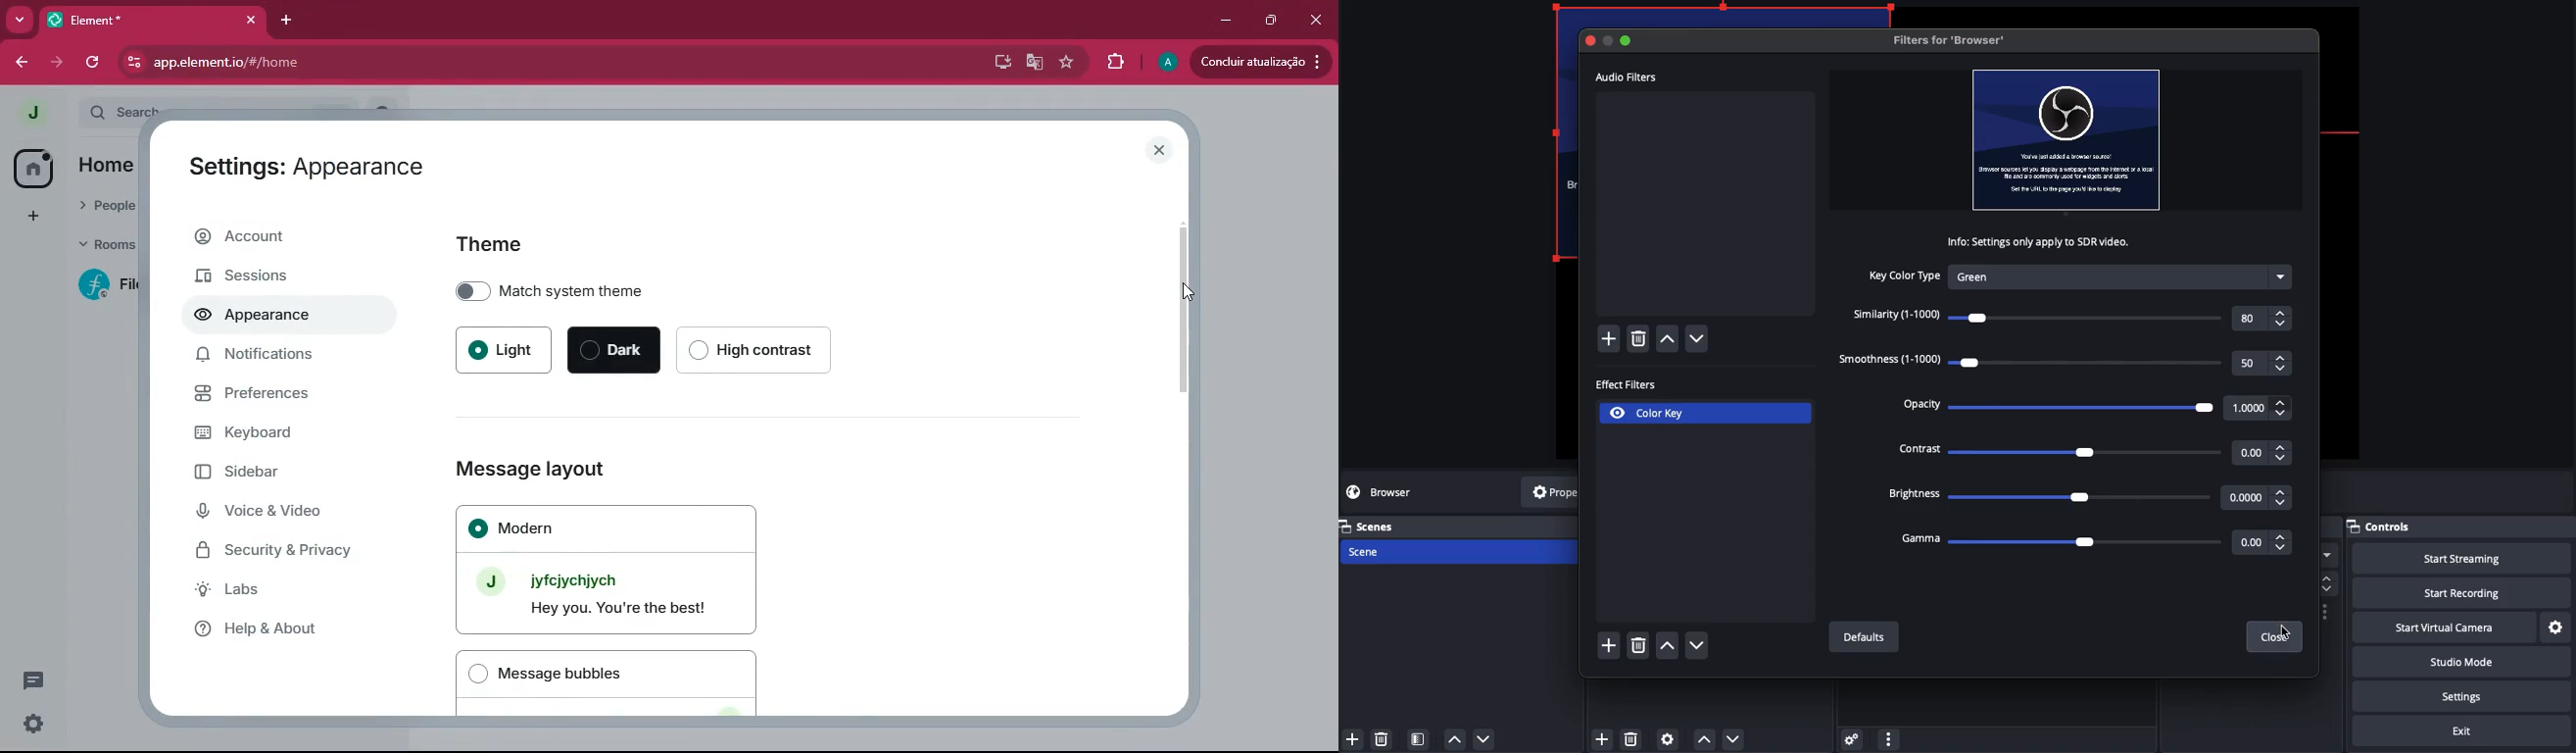 This screenshot has height=756, width=2576. Describe the element at coordinates (2069, 317) in the screenshot. I see `Similarity ` at that location.